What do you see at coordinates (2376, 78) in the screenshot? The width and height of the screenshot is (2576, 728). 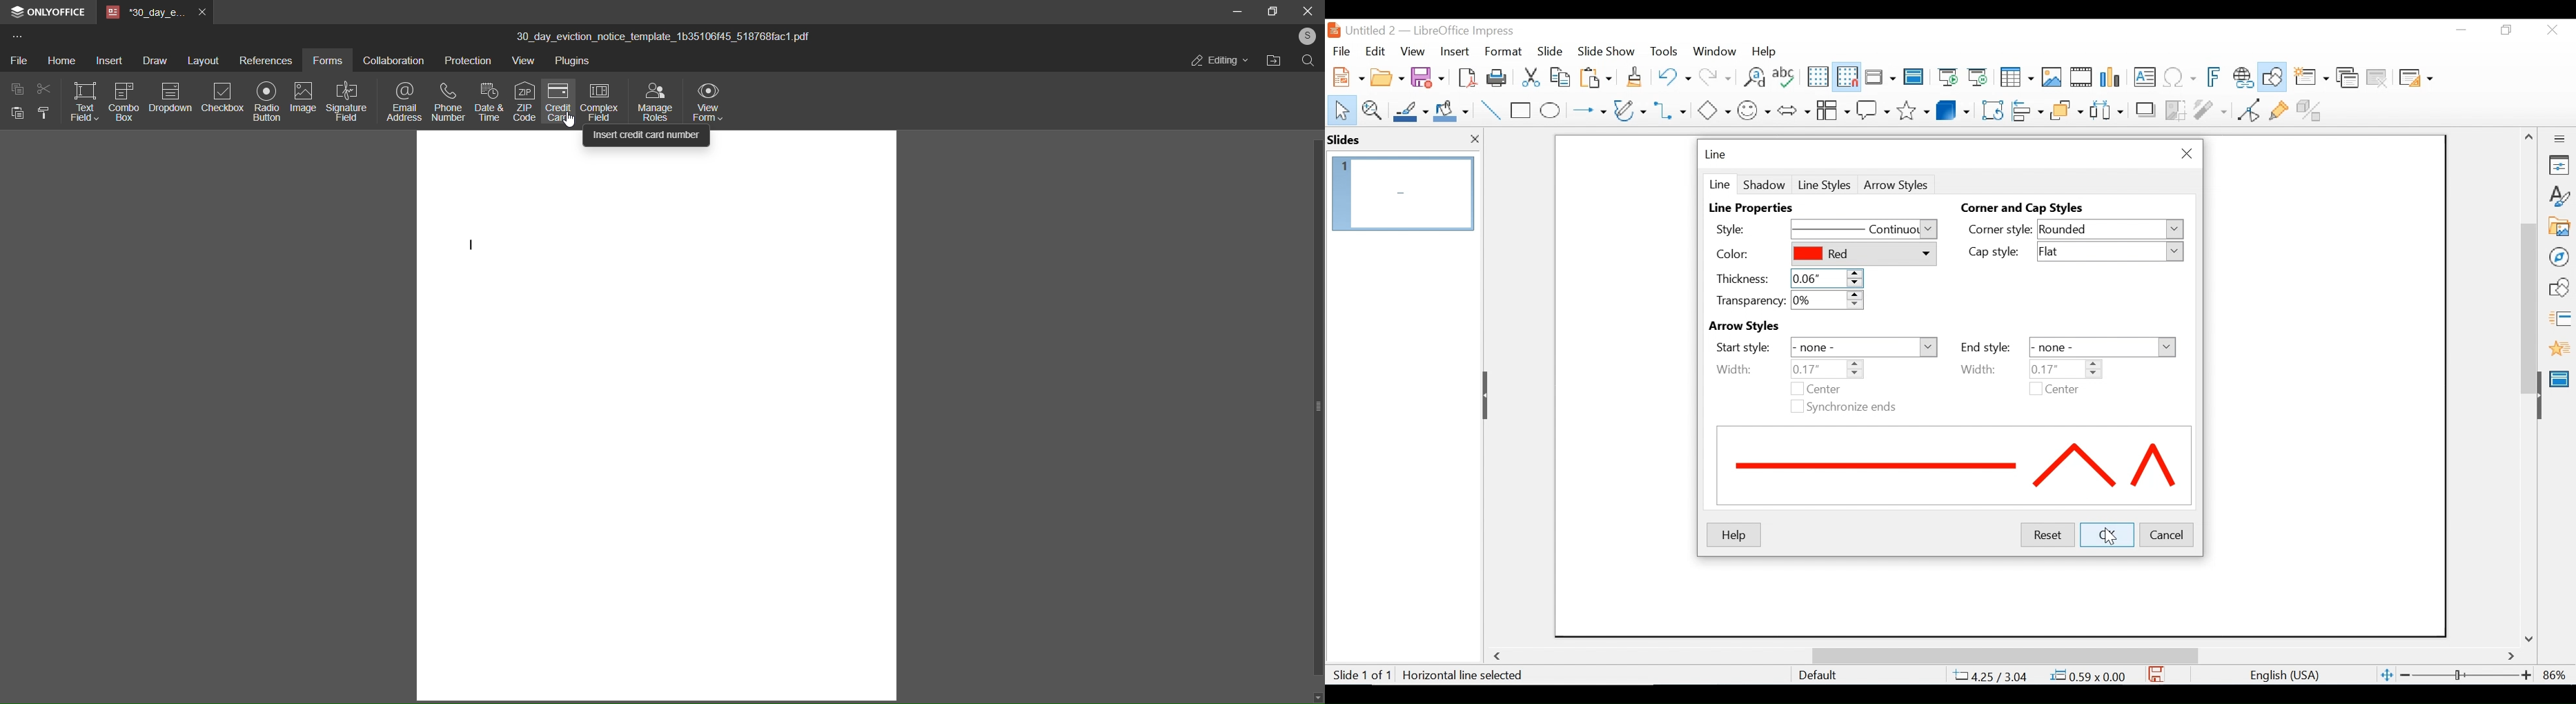 I see `Delete Slide` at bounding box center [2376, 78].